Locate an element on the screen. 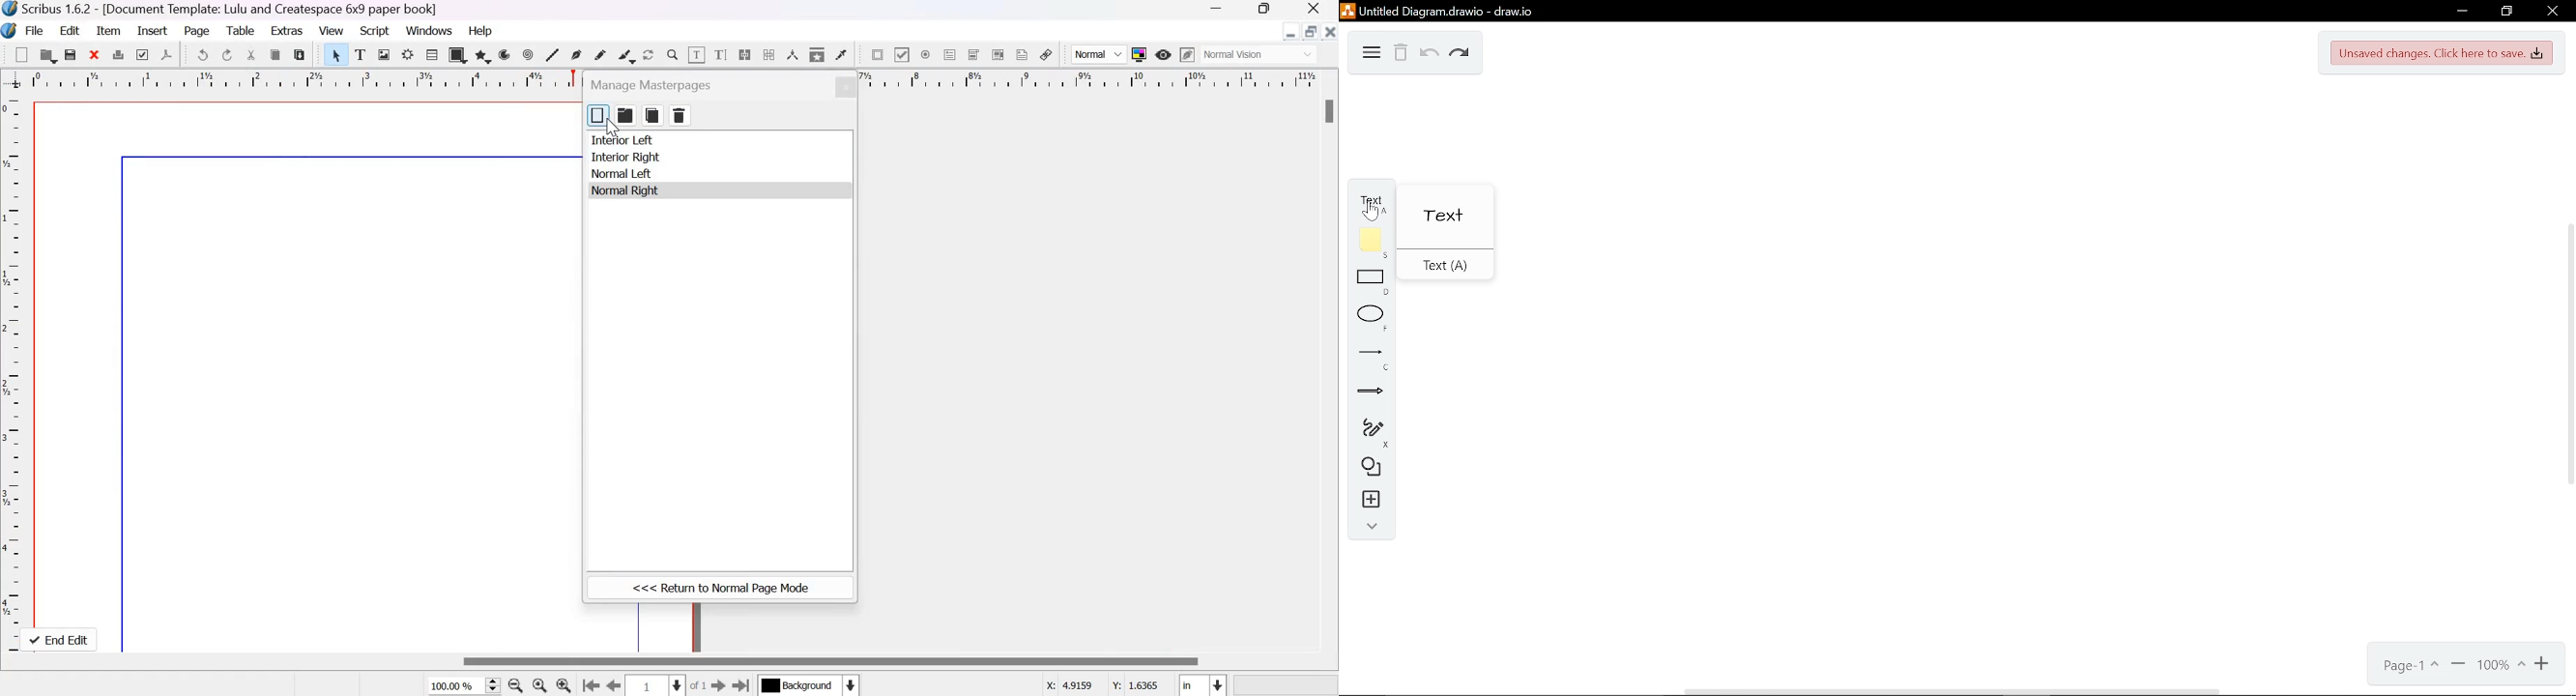 The image size is (2576, 700). Close is located at coordinates (1331, 31).